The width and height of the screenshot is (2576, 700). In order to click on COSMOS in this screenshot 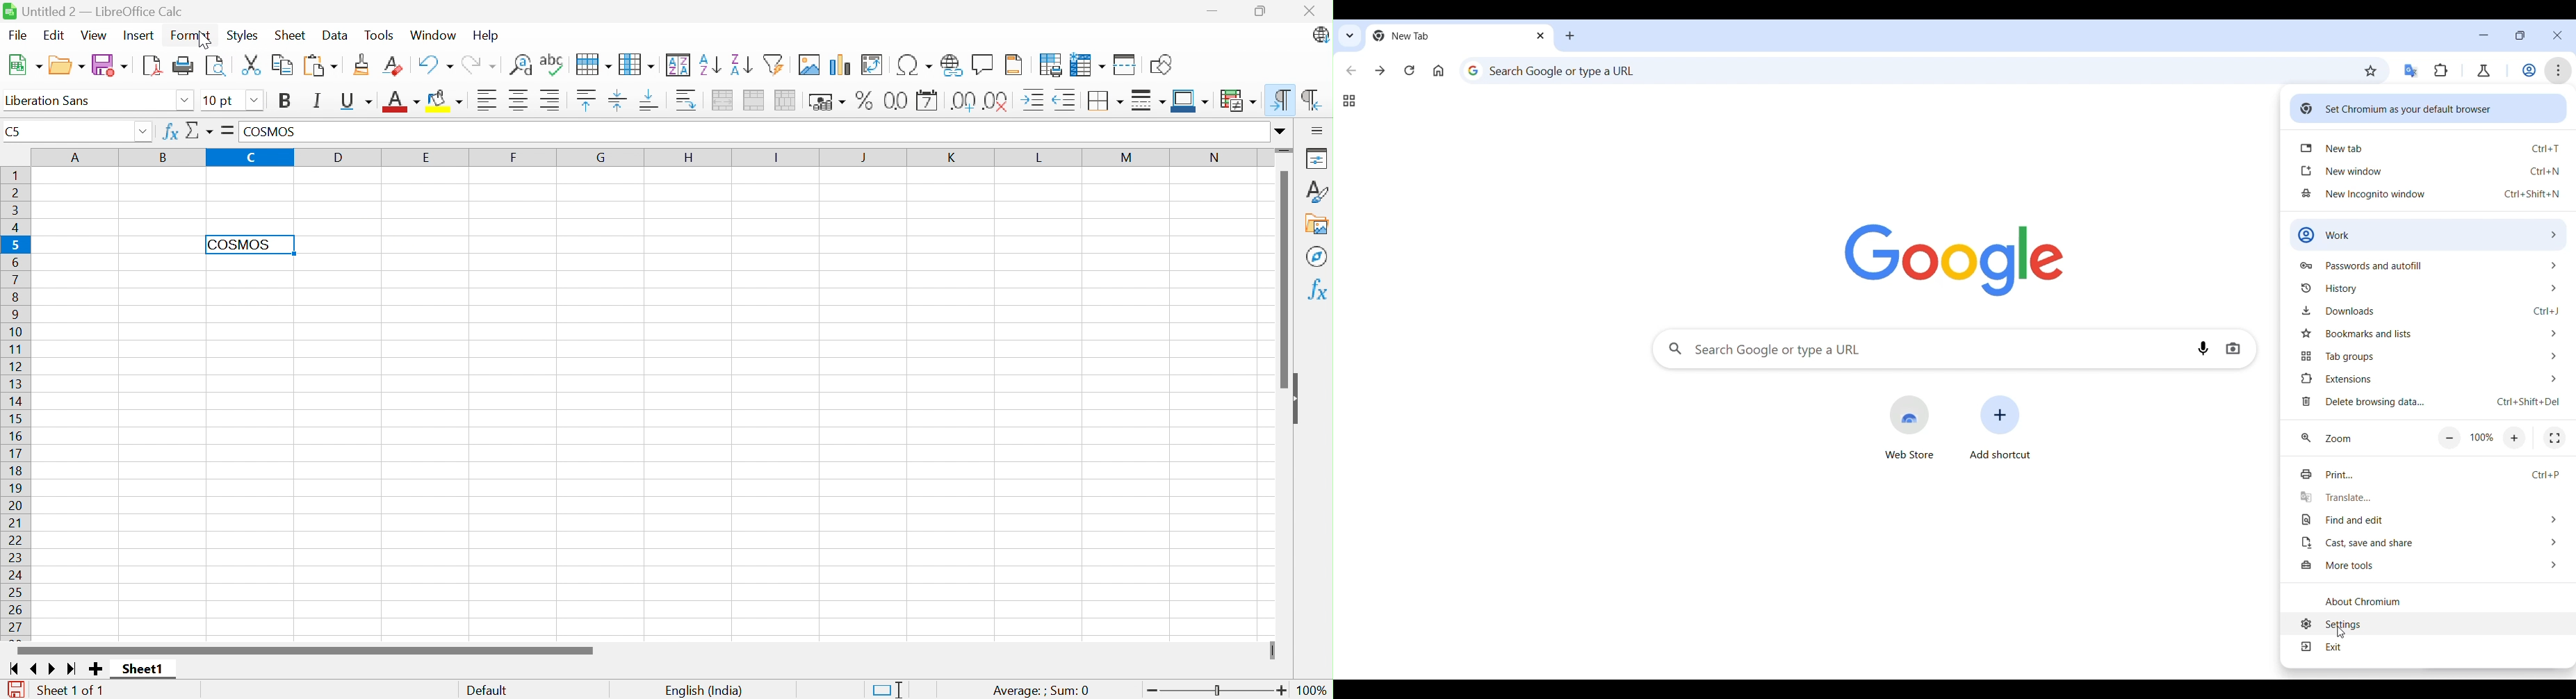, I will do `click(241, 245)`.